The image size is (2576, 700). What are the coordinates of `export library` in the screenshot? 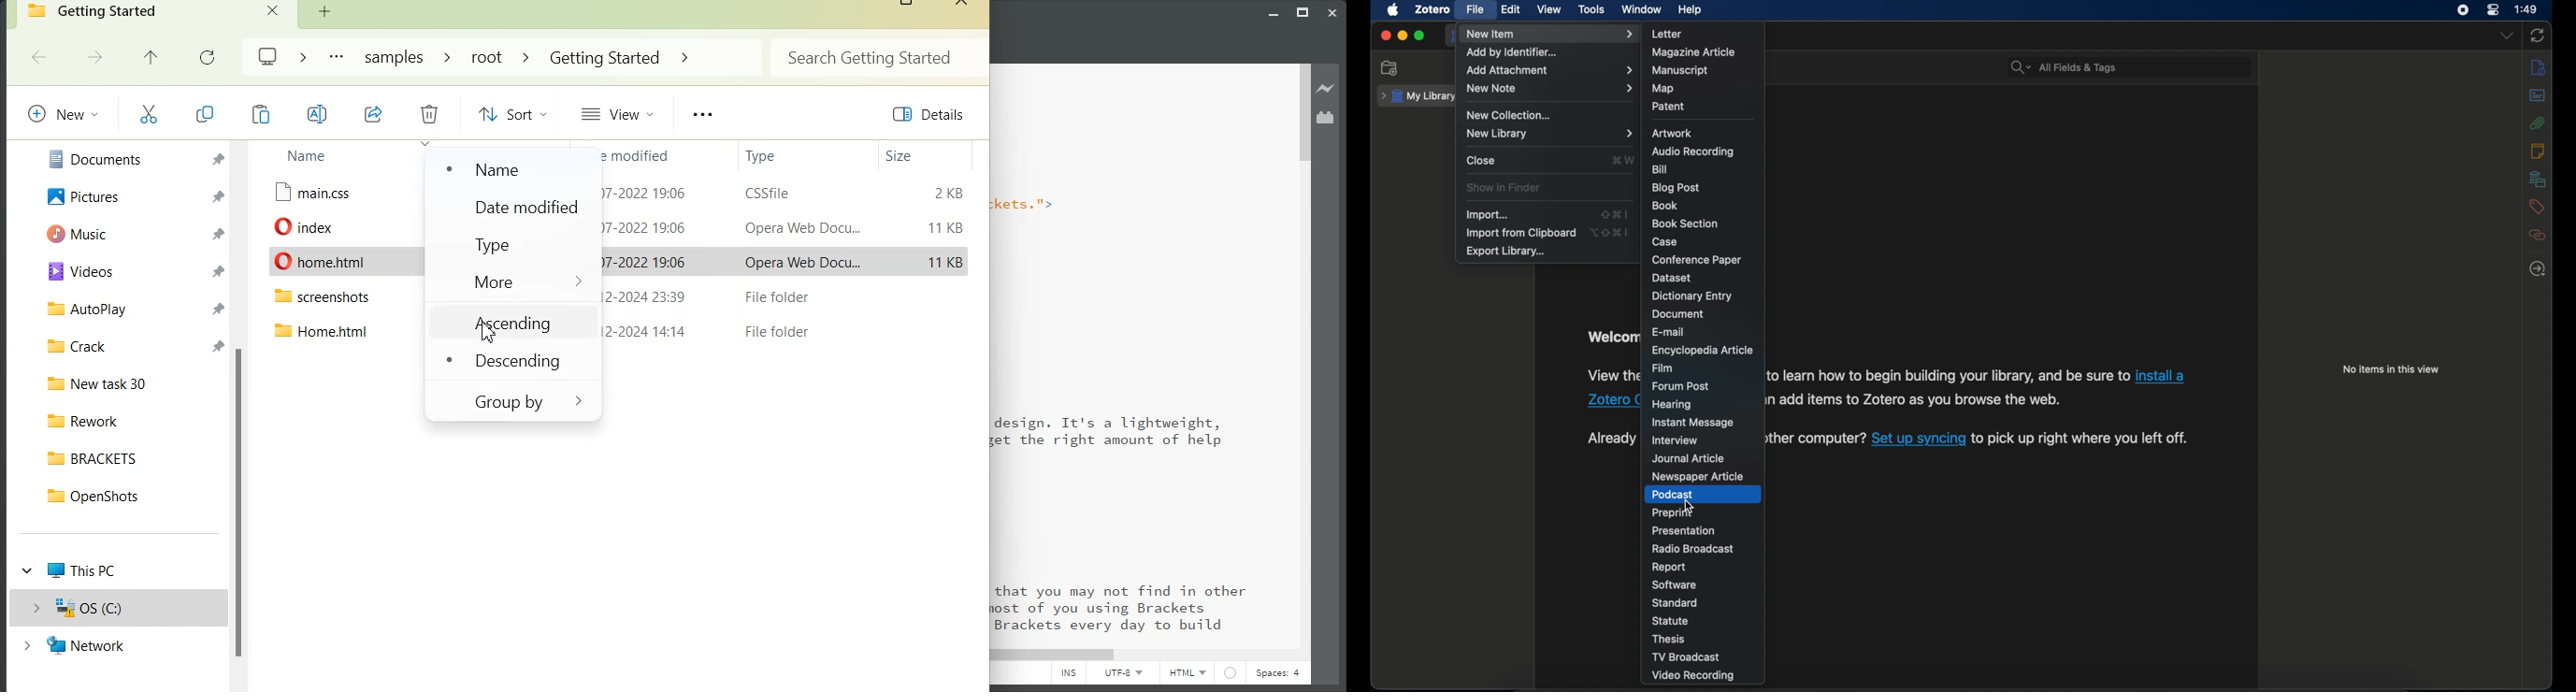 It's located at (1507, 252).